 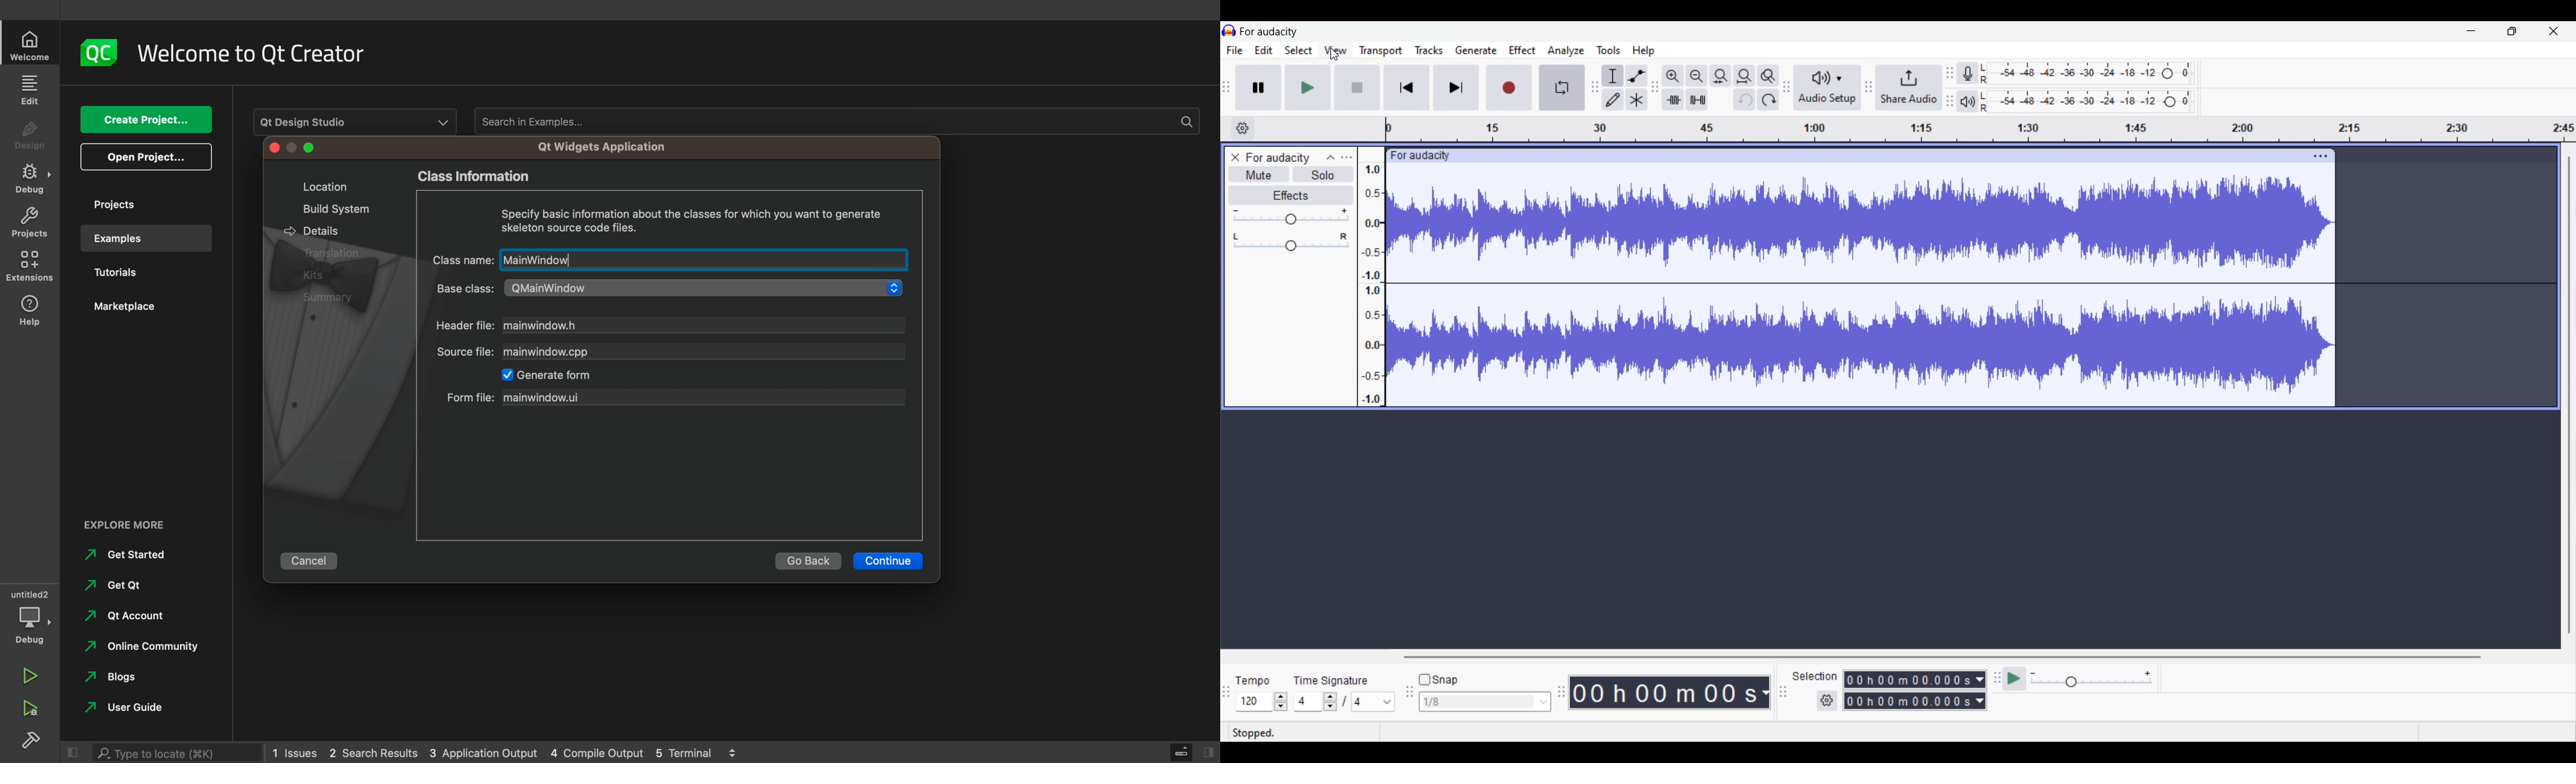 What do you see at coordinates (1909, 690) in the screenshot?
I see `Selection duration` at bounding box center [1909, 690].